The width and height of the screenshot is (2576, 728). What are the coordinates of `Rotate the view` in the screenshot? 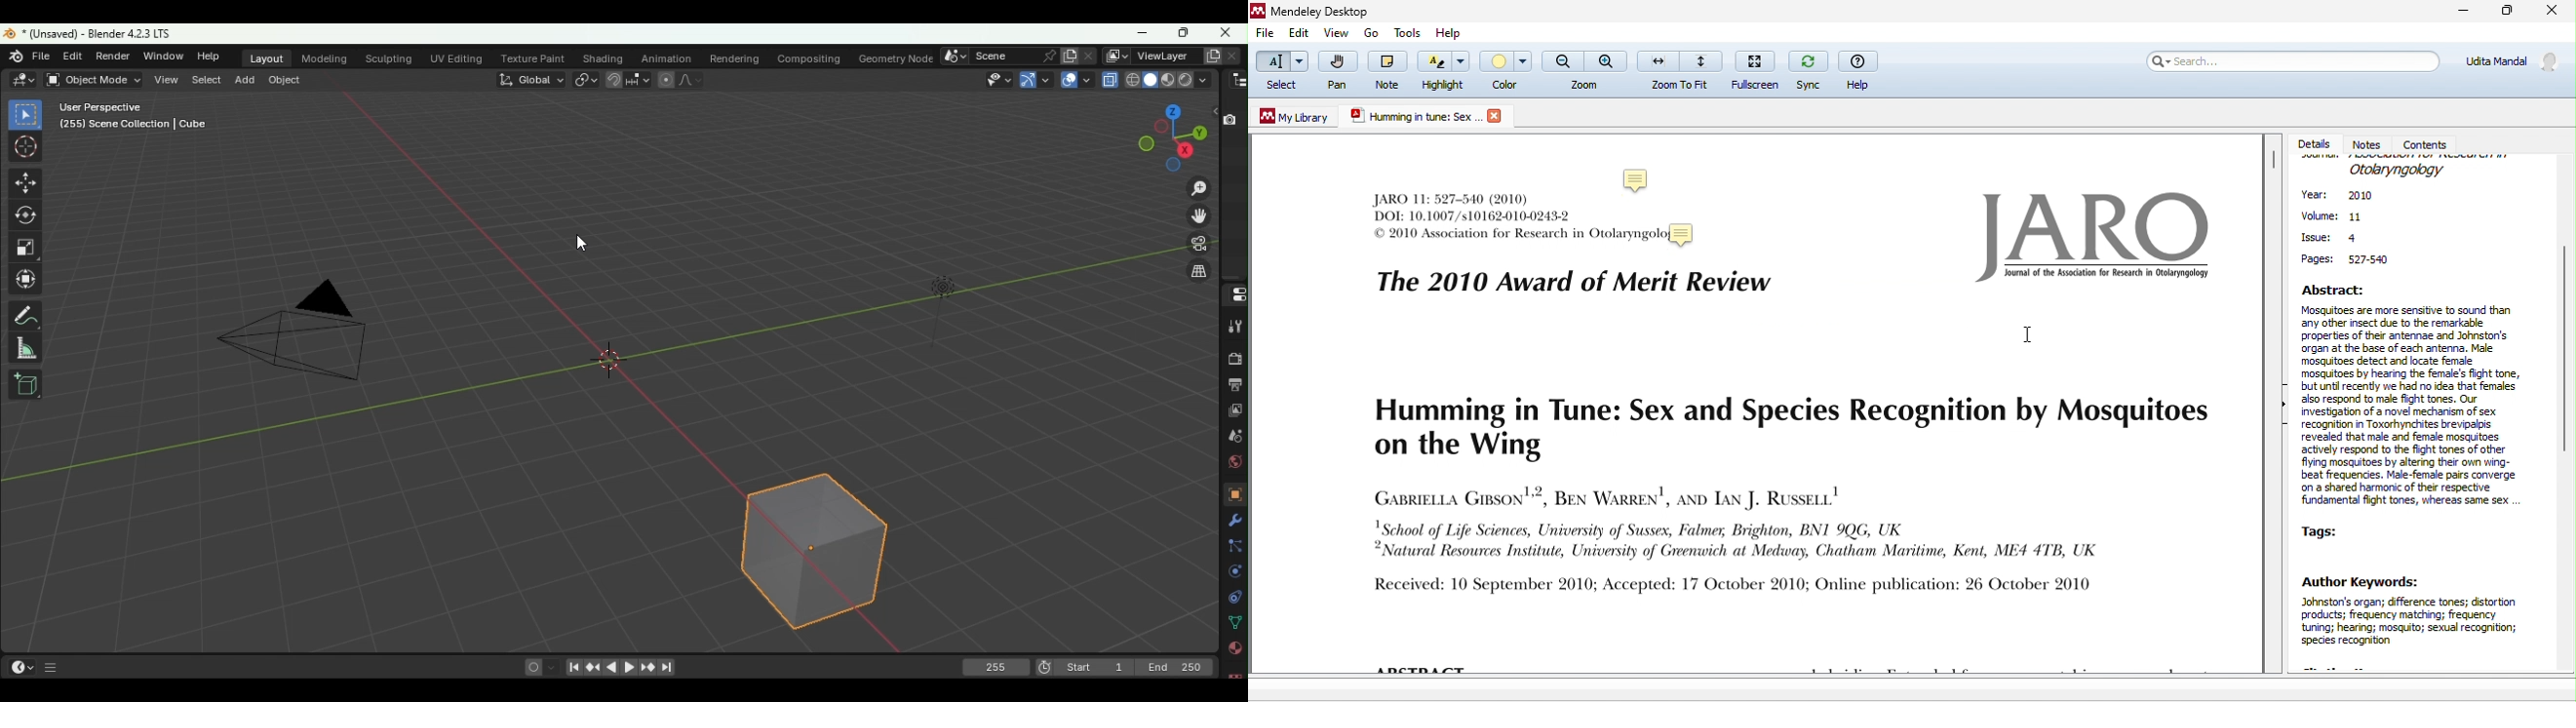 It's located at (1170, 167).